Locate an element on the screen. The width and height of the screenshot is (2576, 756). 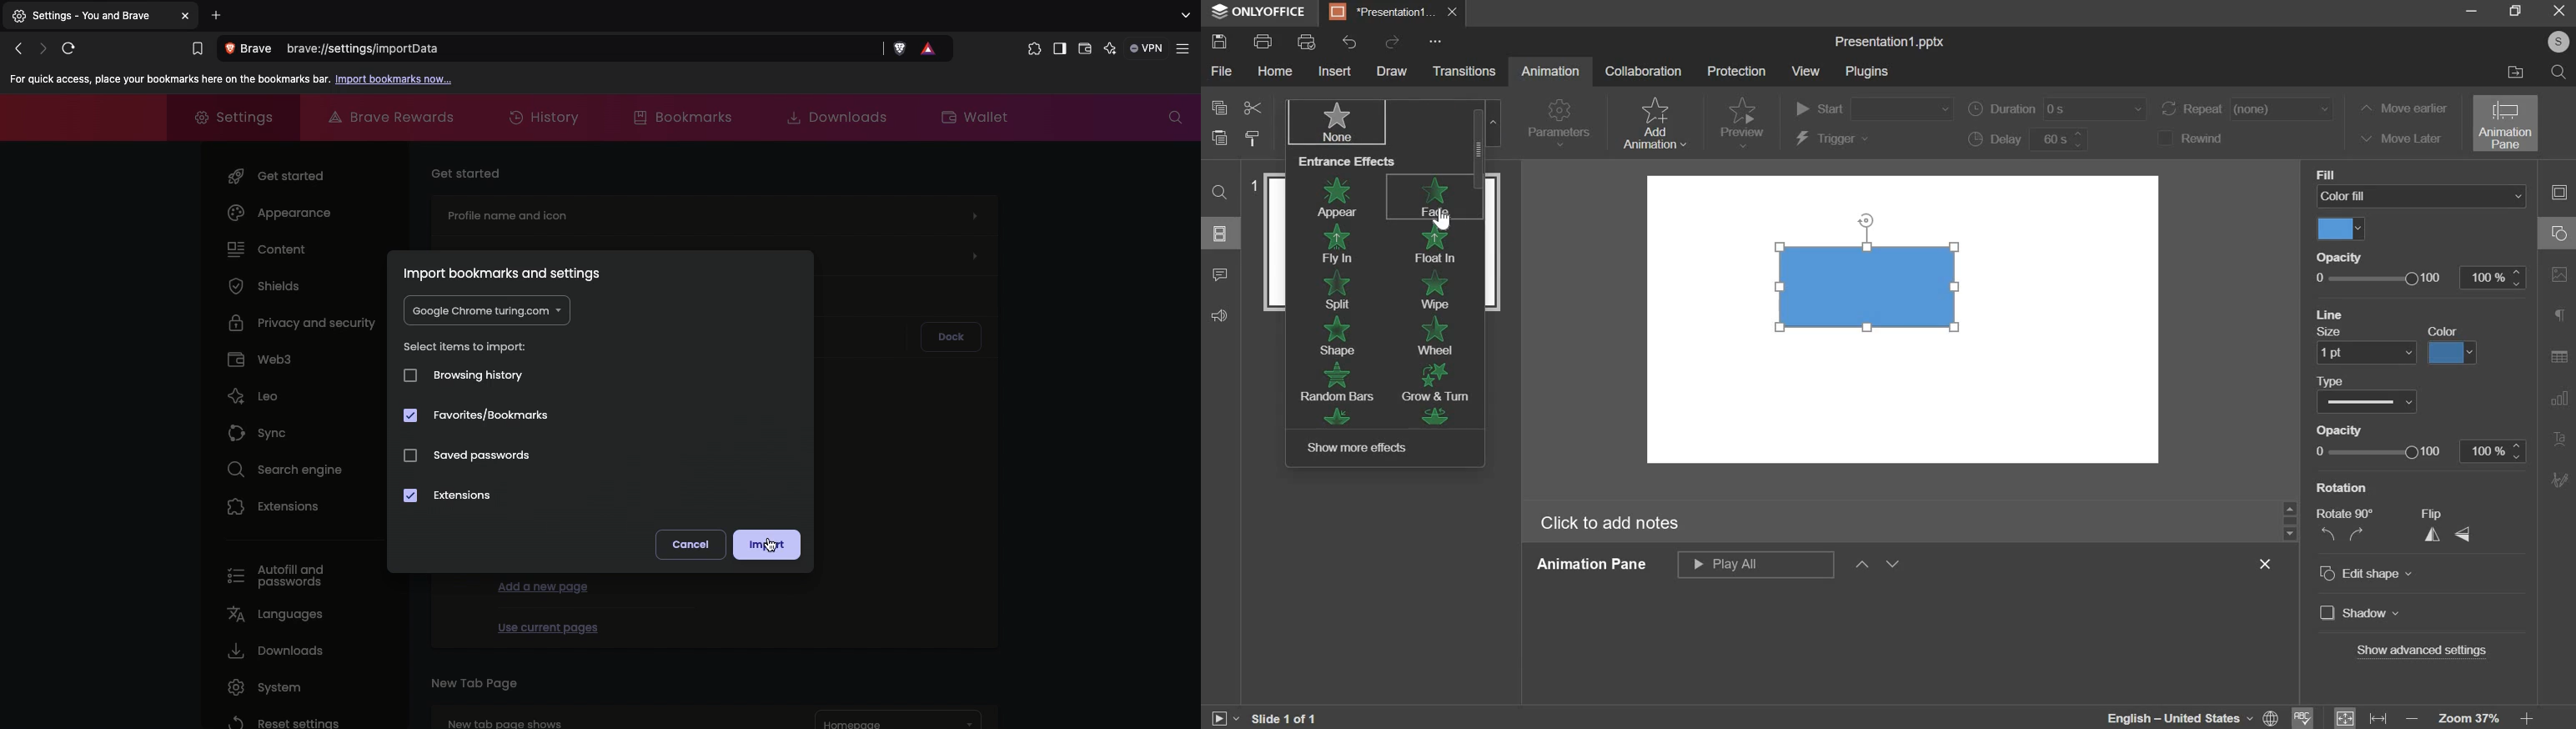
Search is located at coordinates (1175, 118).